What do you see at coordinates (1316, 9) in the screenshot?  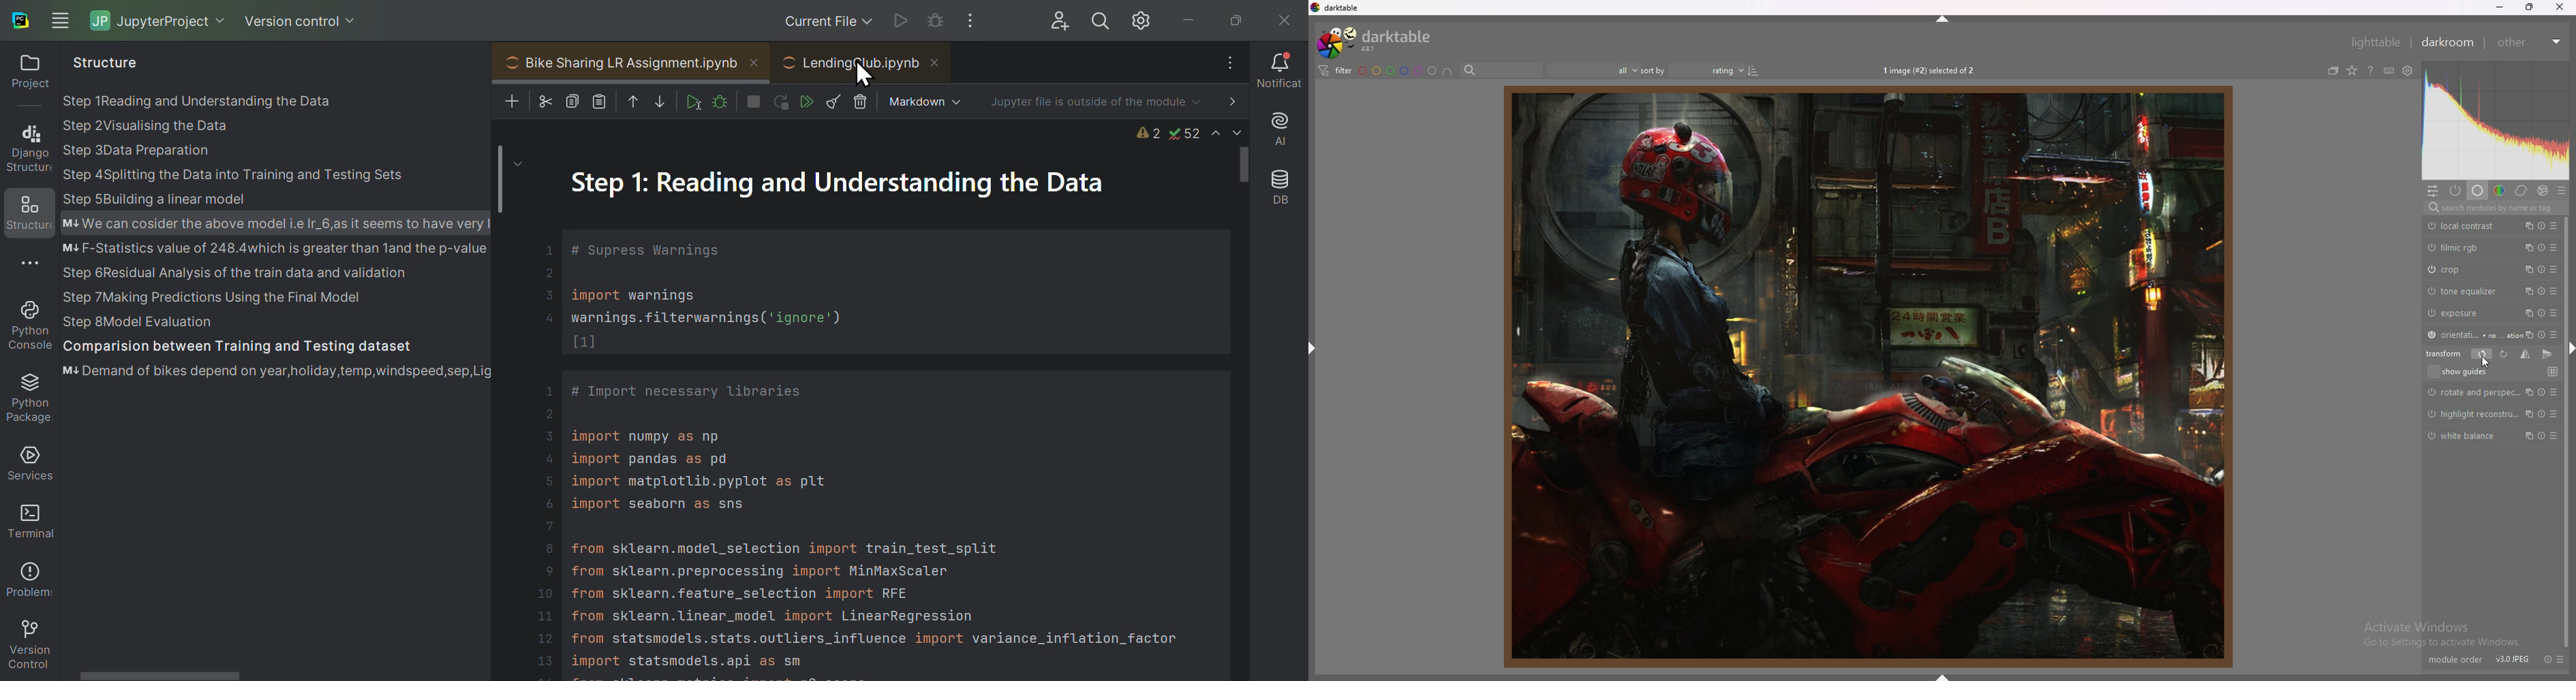 I see `darktable logo` at bounding box center [1316, 9].